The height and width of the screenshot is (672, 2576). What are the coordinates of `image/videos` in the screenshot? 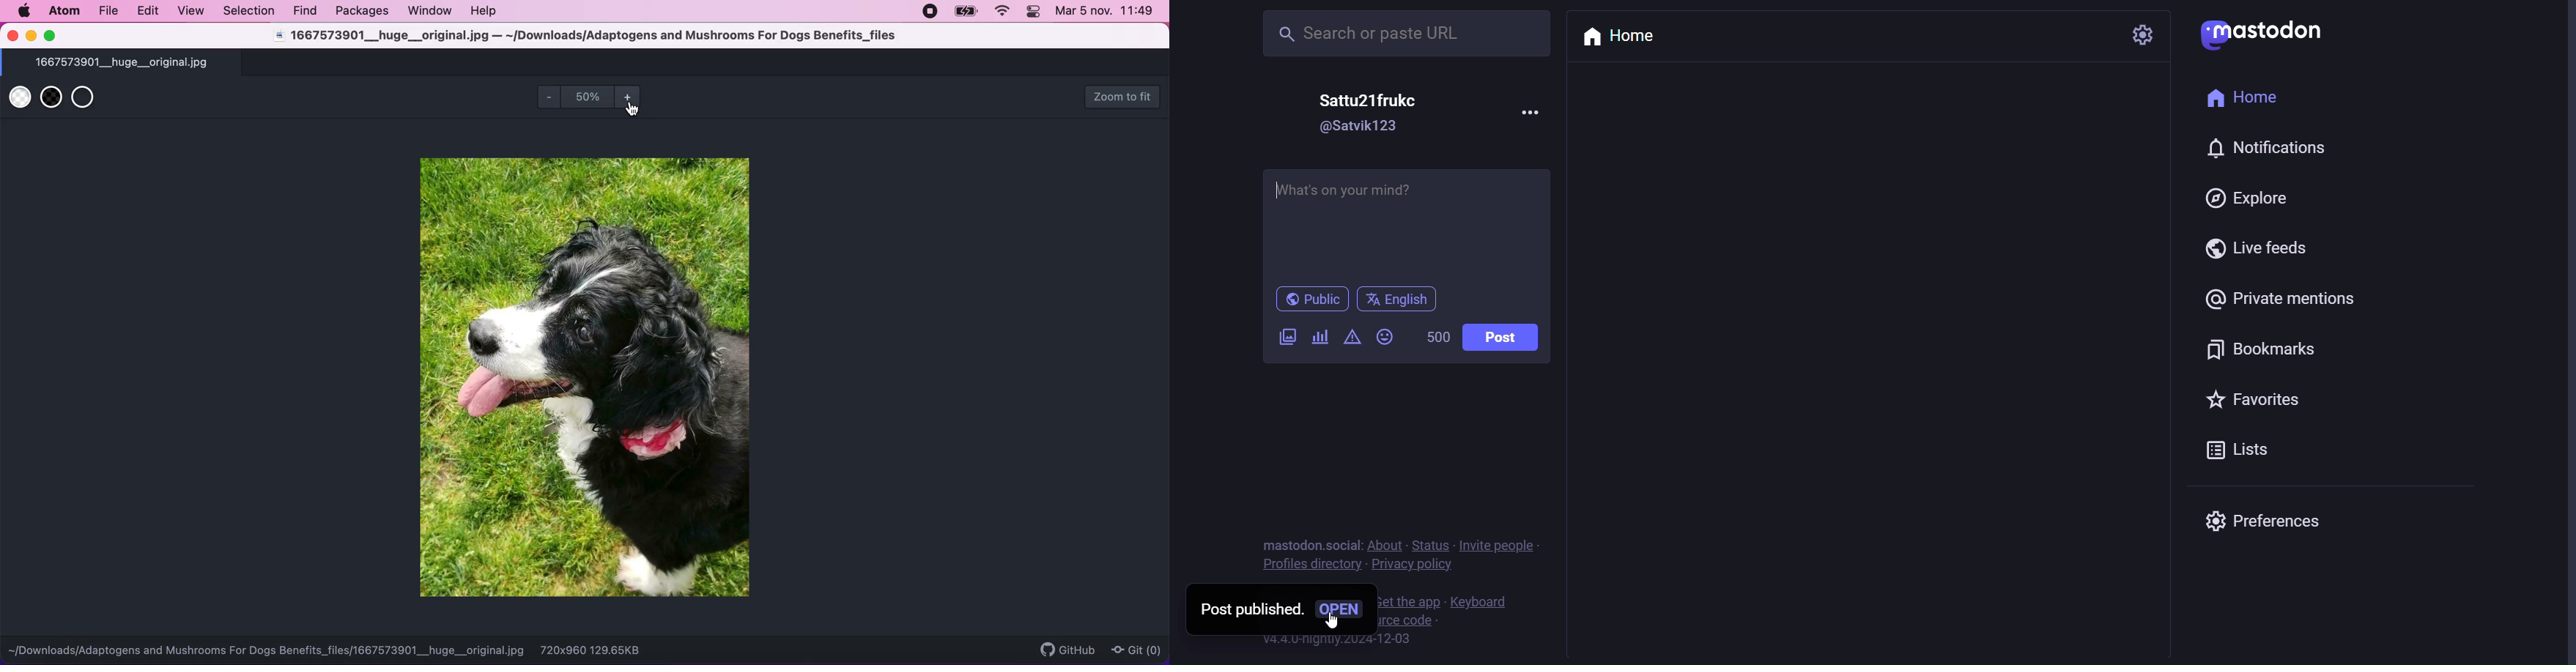 It's located at (1287, 338).